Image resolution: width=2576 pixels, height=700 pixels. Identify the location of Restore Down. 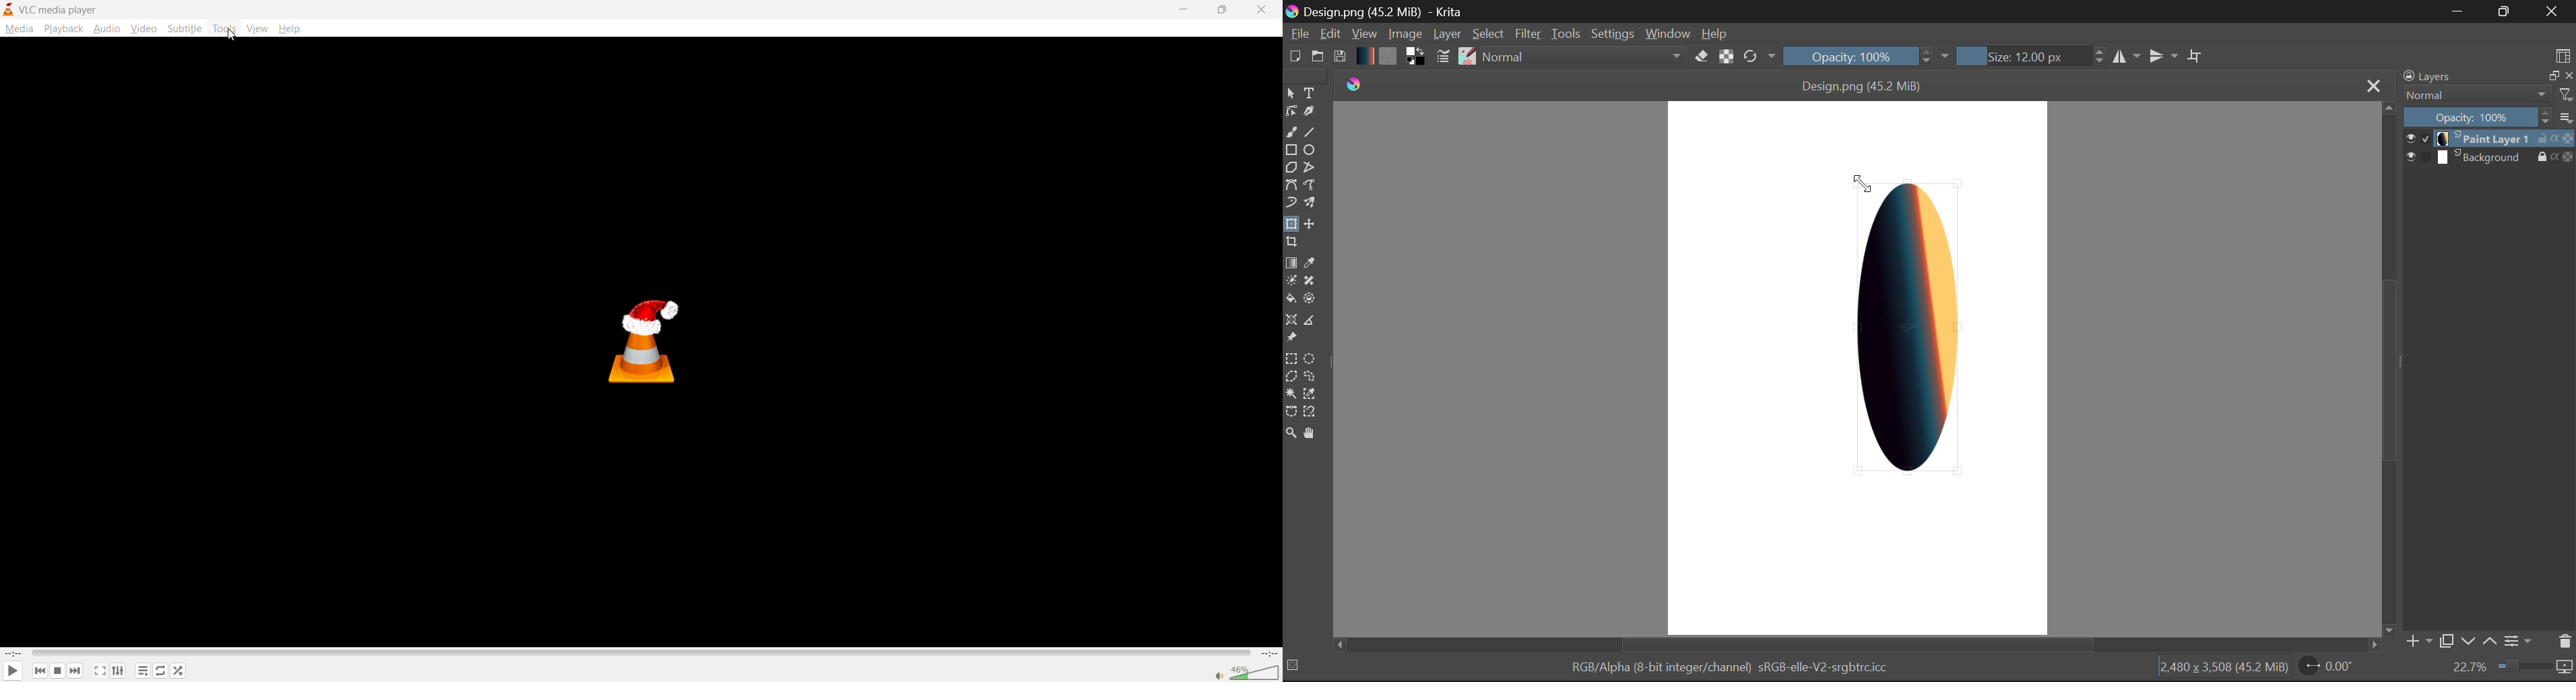
(2455, 11).